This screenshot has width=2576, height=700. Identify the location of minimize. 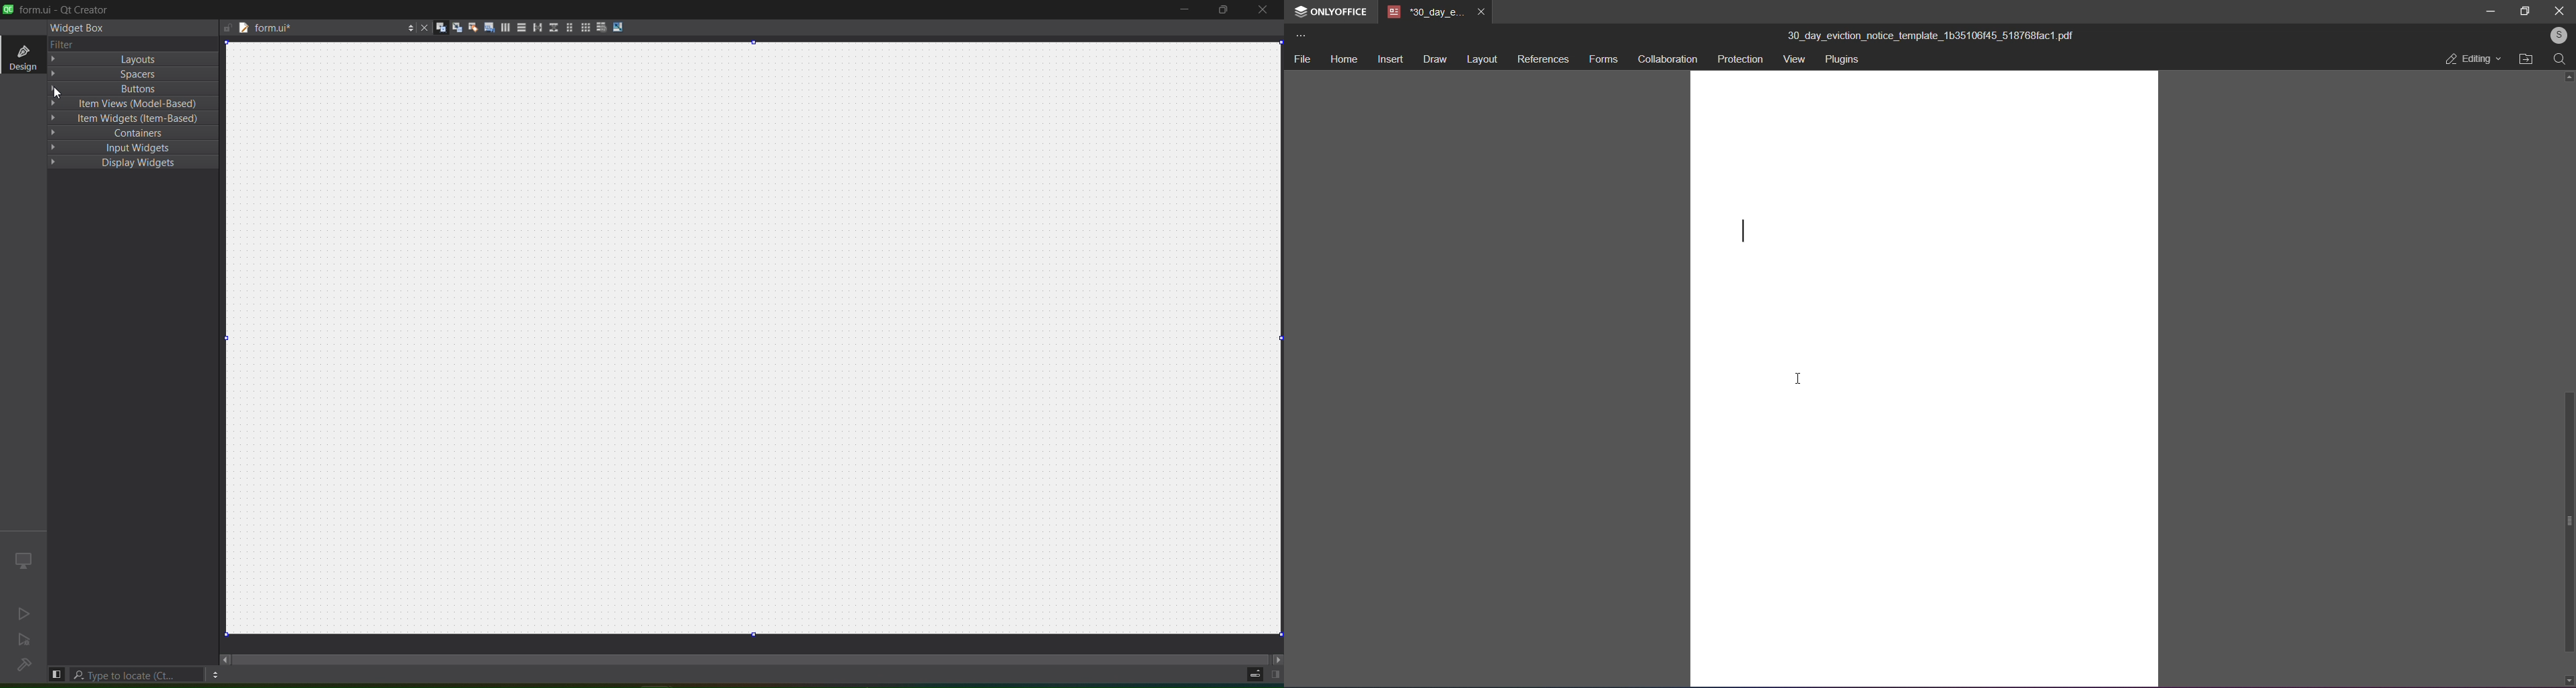
(2491, 11).